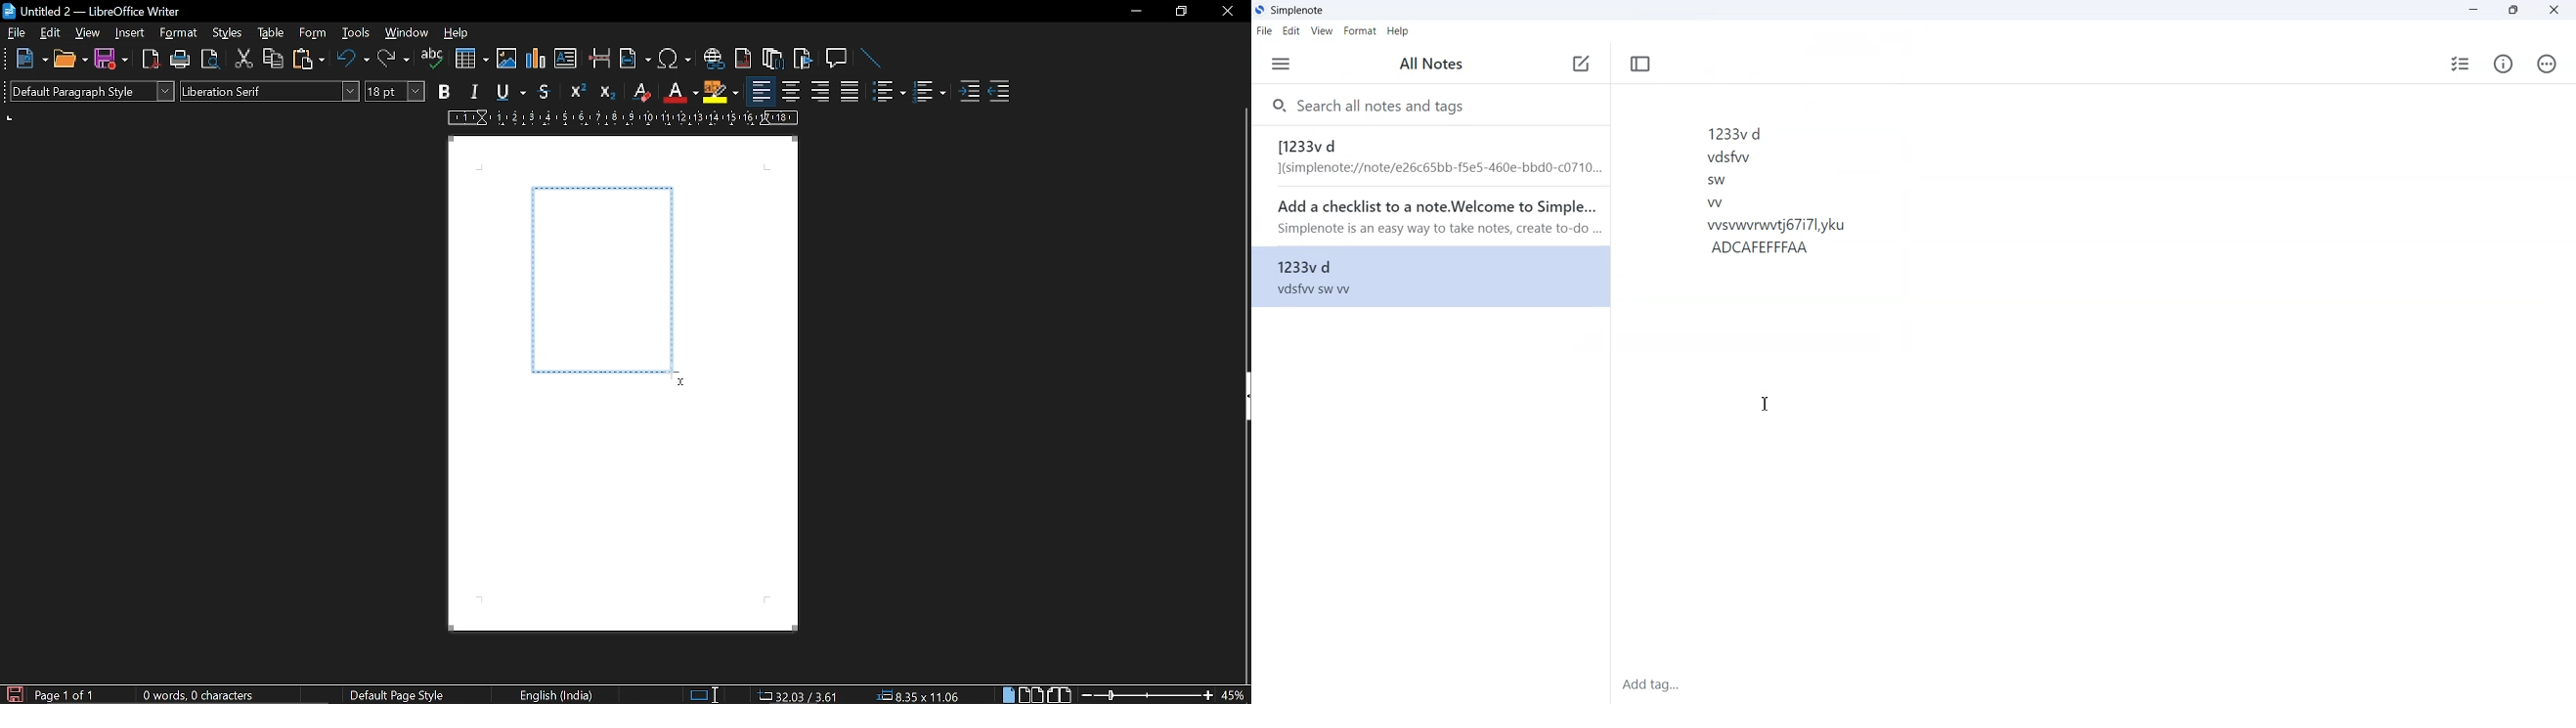 The width and height of the screenshot is (2576, 728). Describe the element at coordinates (969, 93) in the screenshot. I see `indent left` at that location.